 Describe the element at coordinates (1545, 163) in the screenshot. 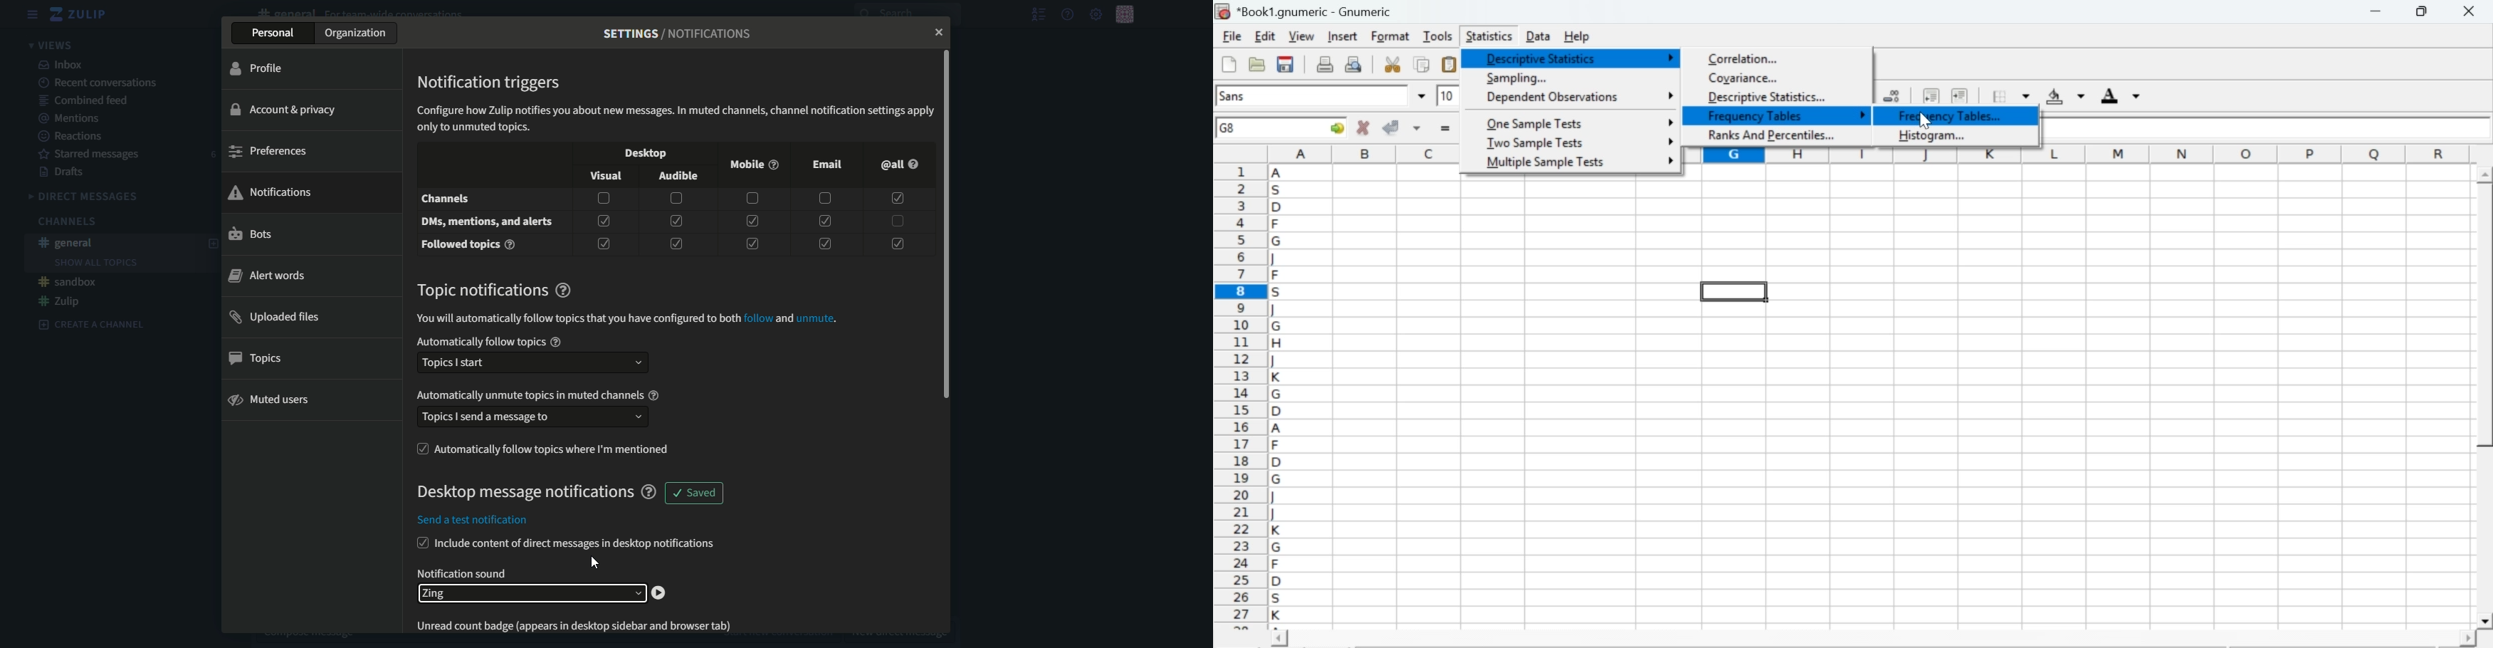

I see `multiple sample tests` at that location.